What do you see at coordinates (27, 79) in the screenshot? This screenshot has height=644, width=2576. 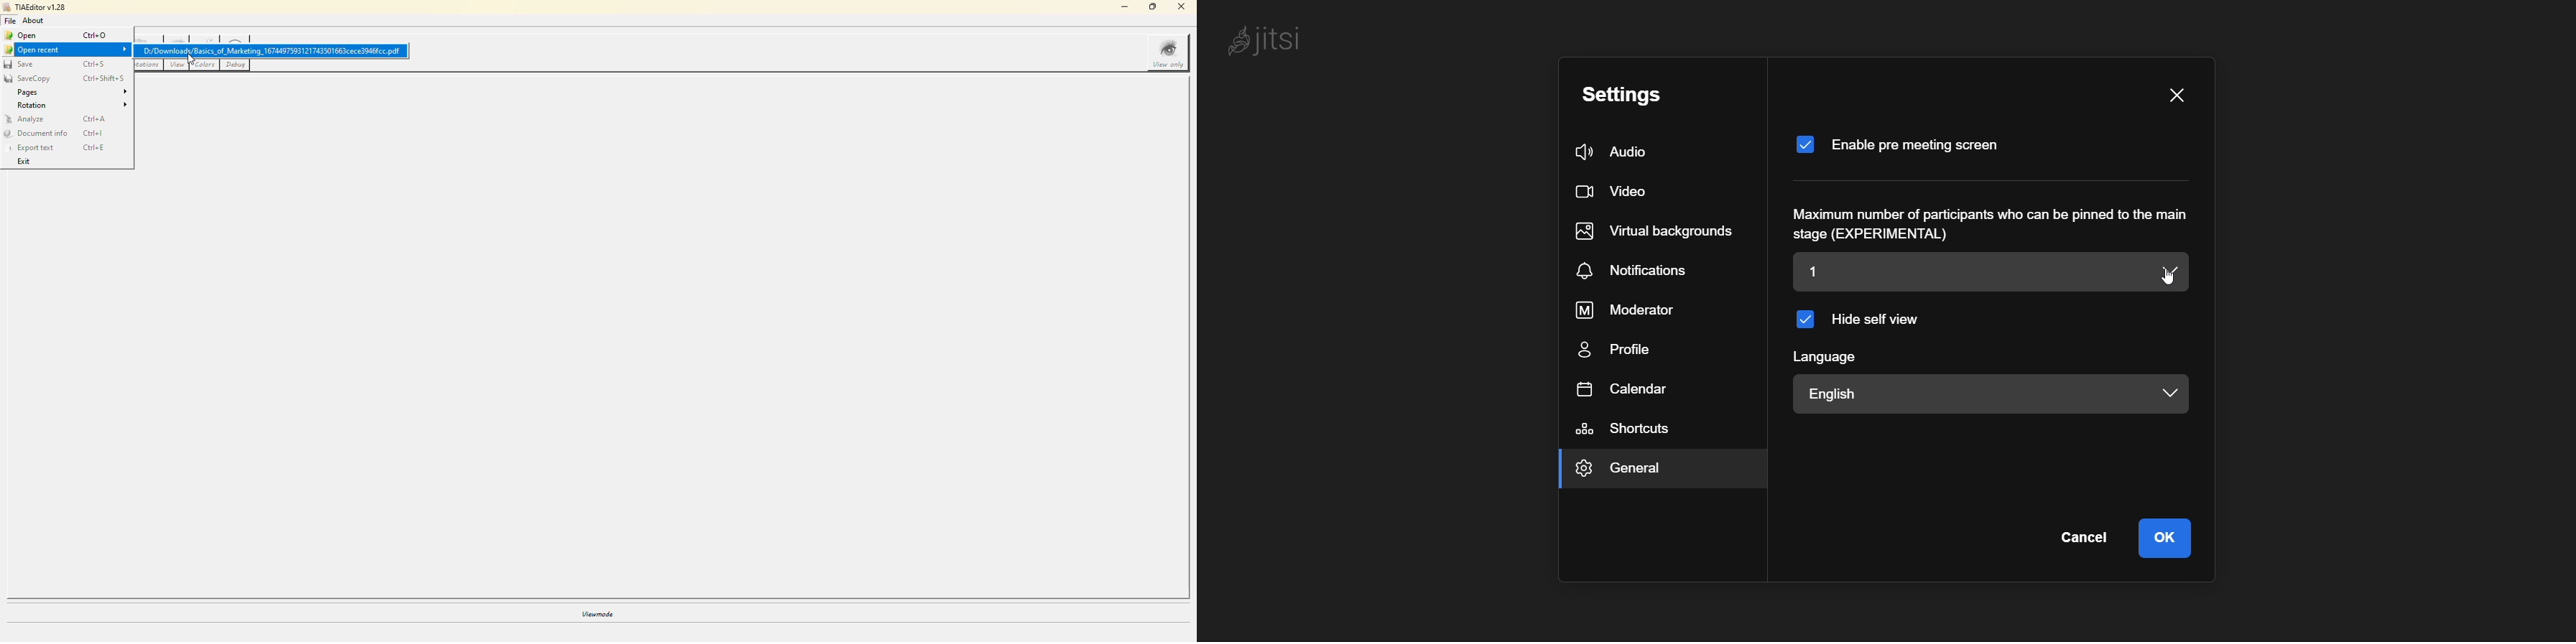 I see `savecopy` at bounding box center [27, 79].